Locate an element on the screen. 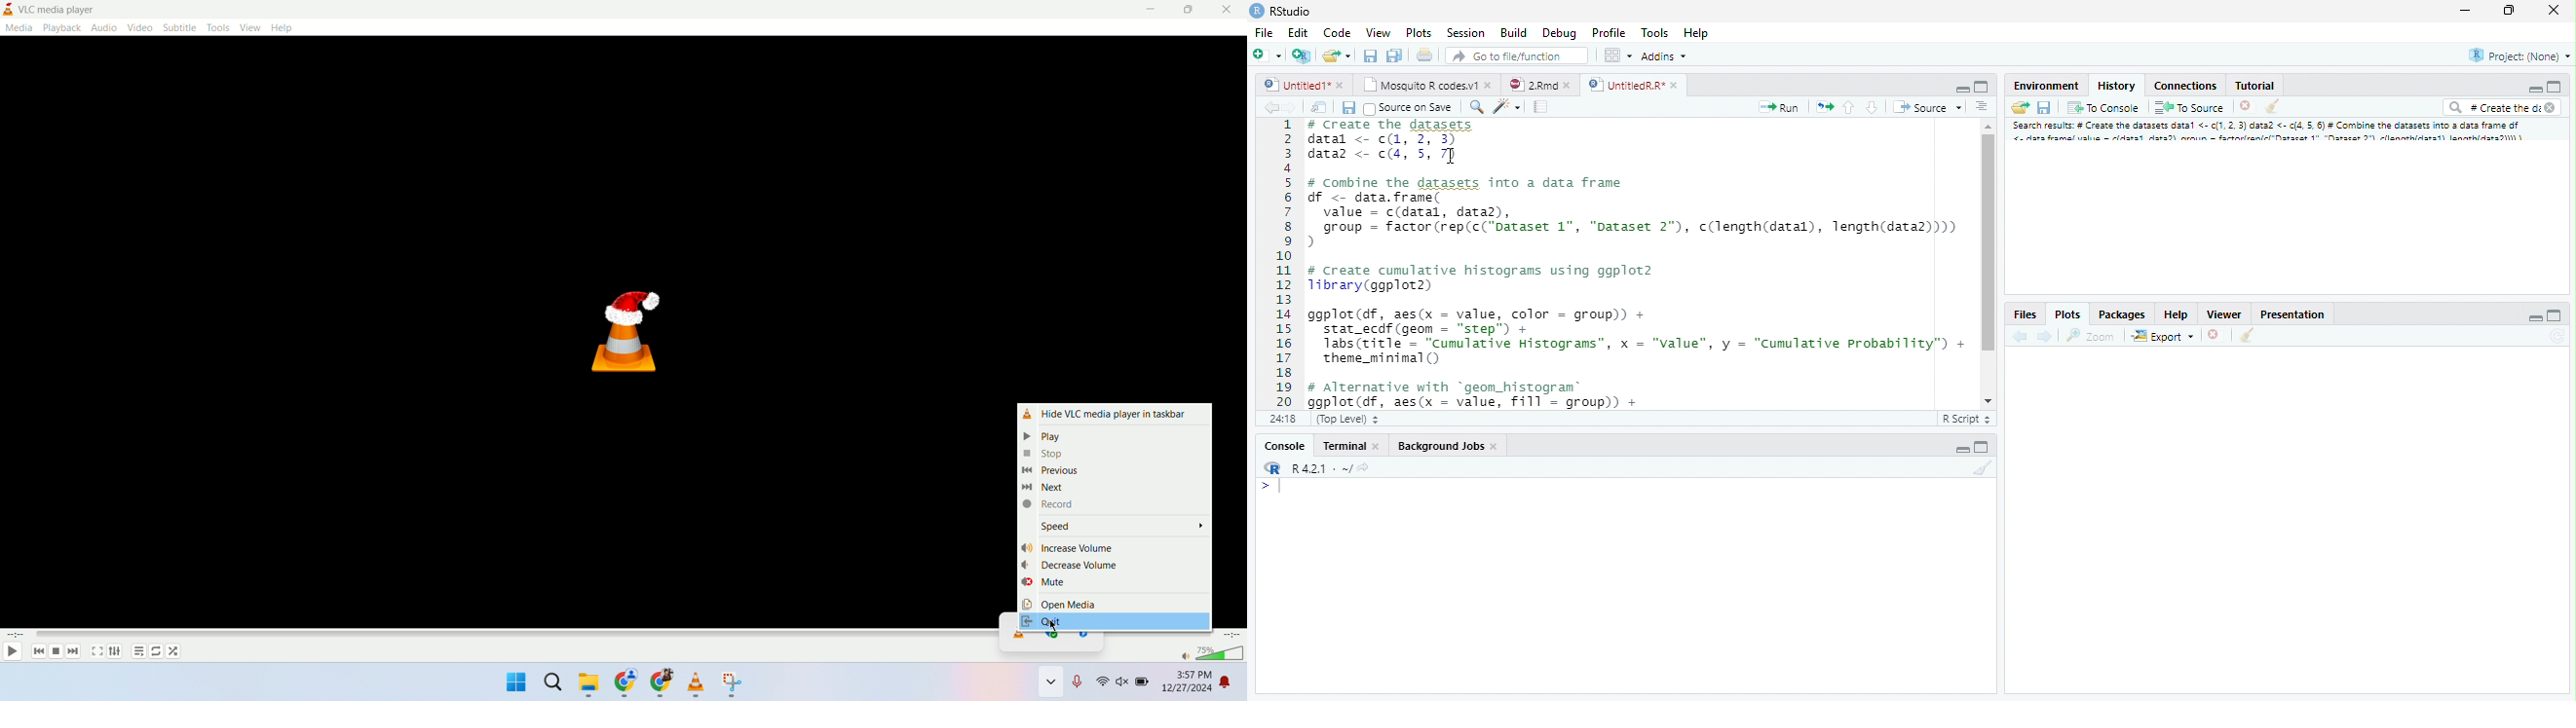  Code is located at coordinates (1336, 34).